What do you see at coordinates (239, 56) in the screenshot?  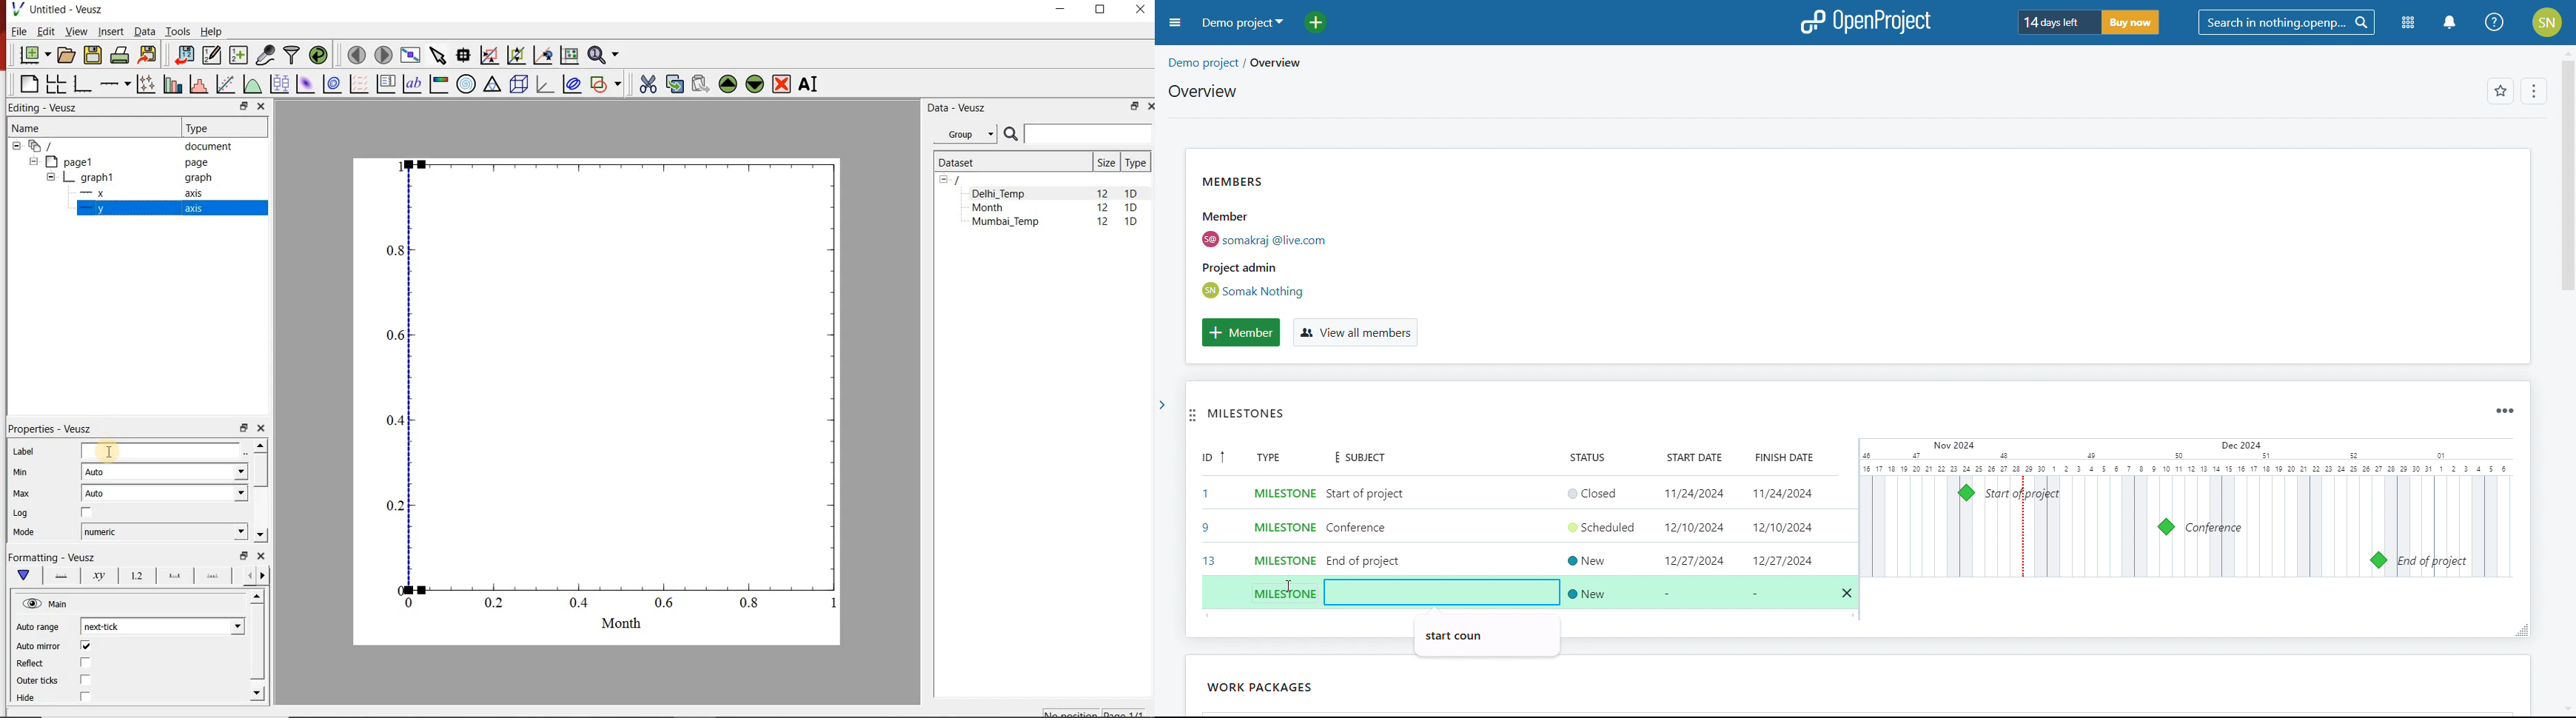 I see `create new datasets using available options` at bounding box center [239, 56].